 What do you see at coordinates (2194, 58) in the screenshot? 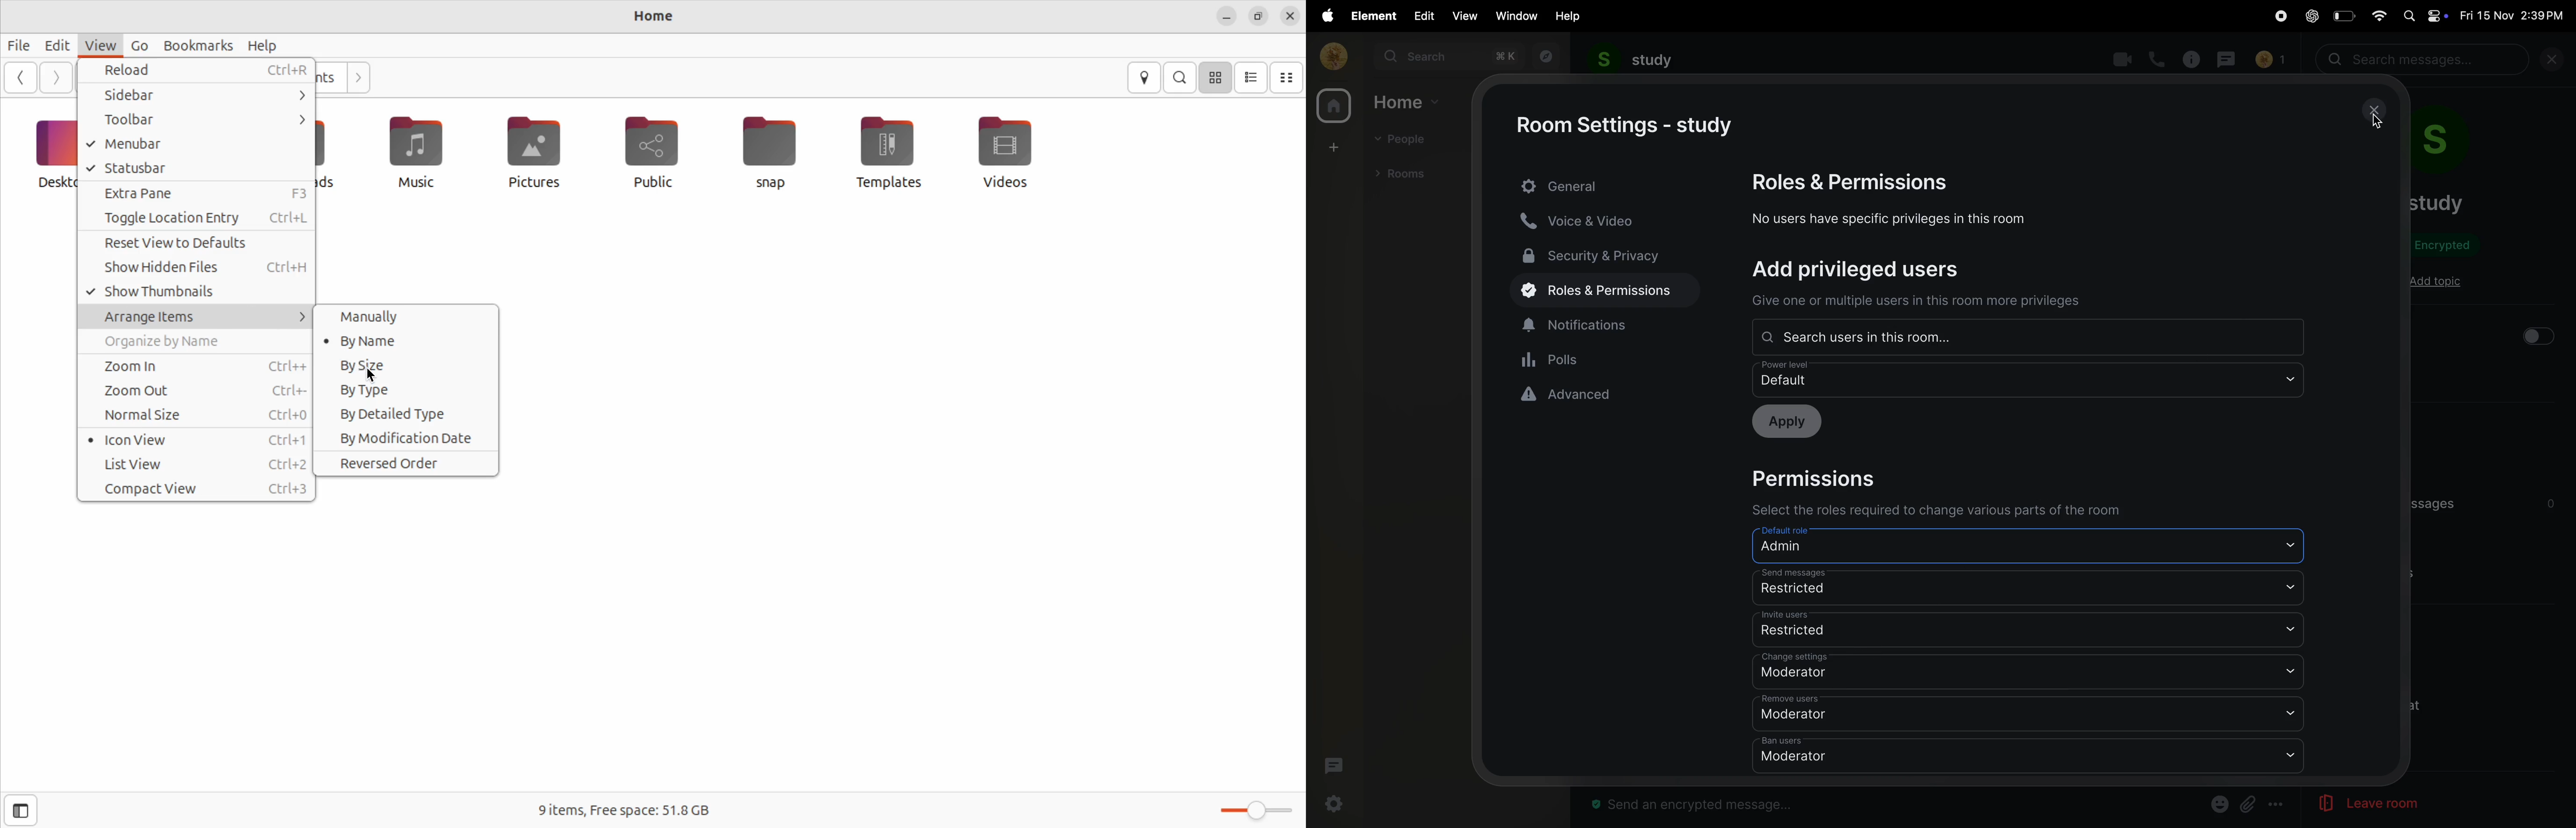
I see `info` at bounding box center [2194, 58].